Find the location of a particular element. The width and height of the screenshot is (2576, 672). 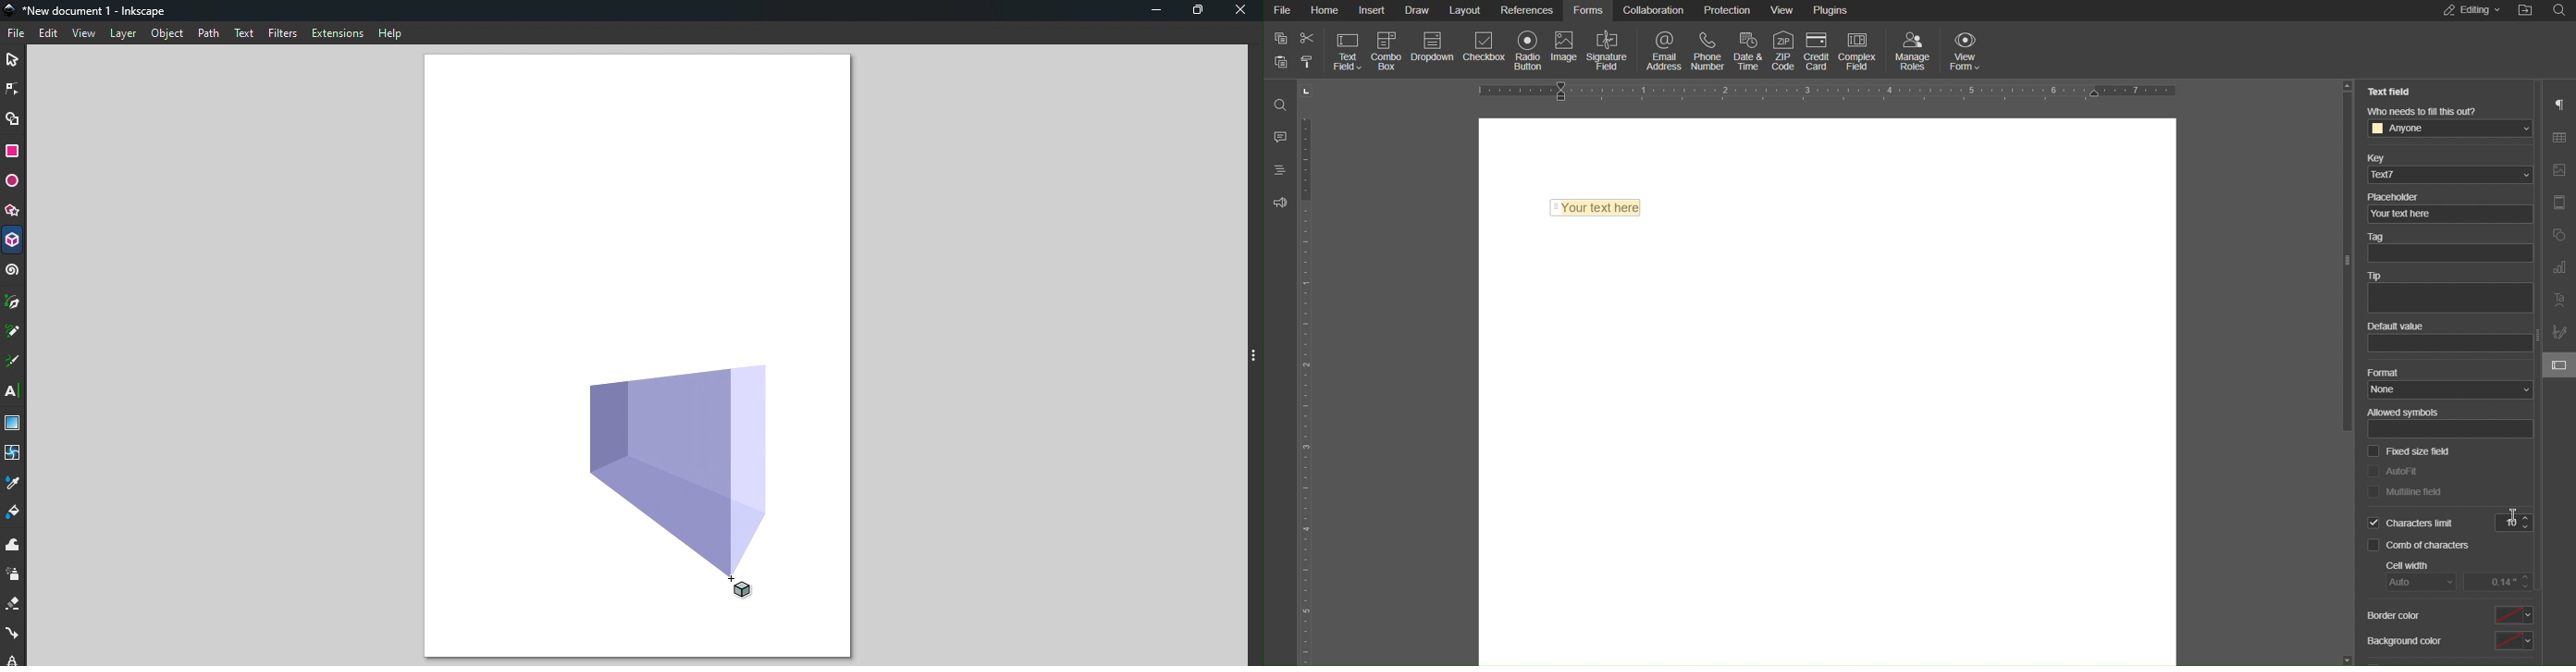

Default value is located at coordinates (2448, 338).